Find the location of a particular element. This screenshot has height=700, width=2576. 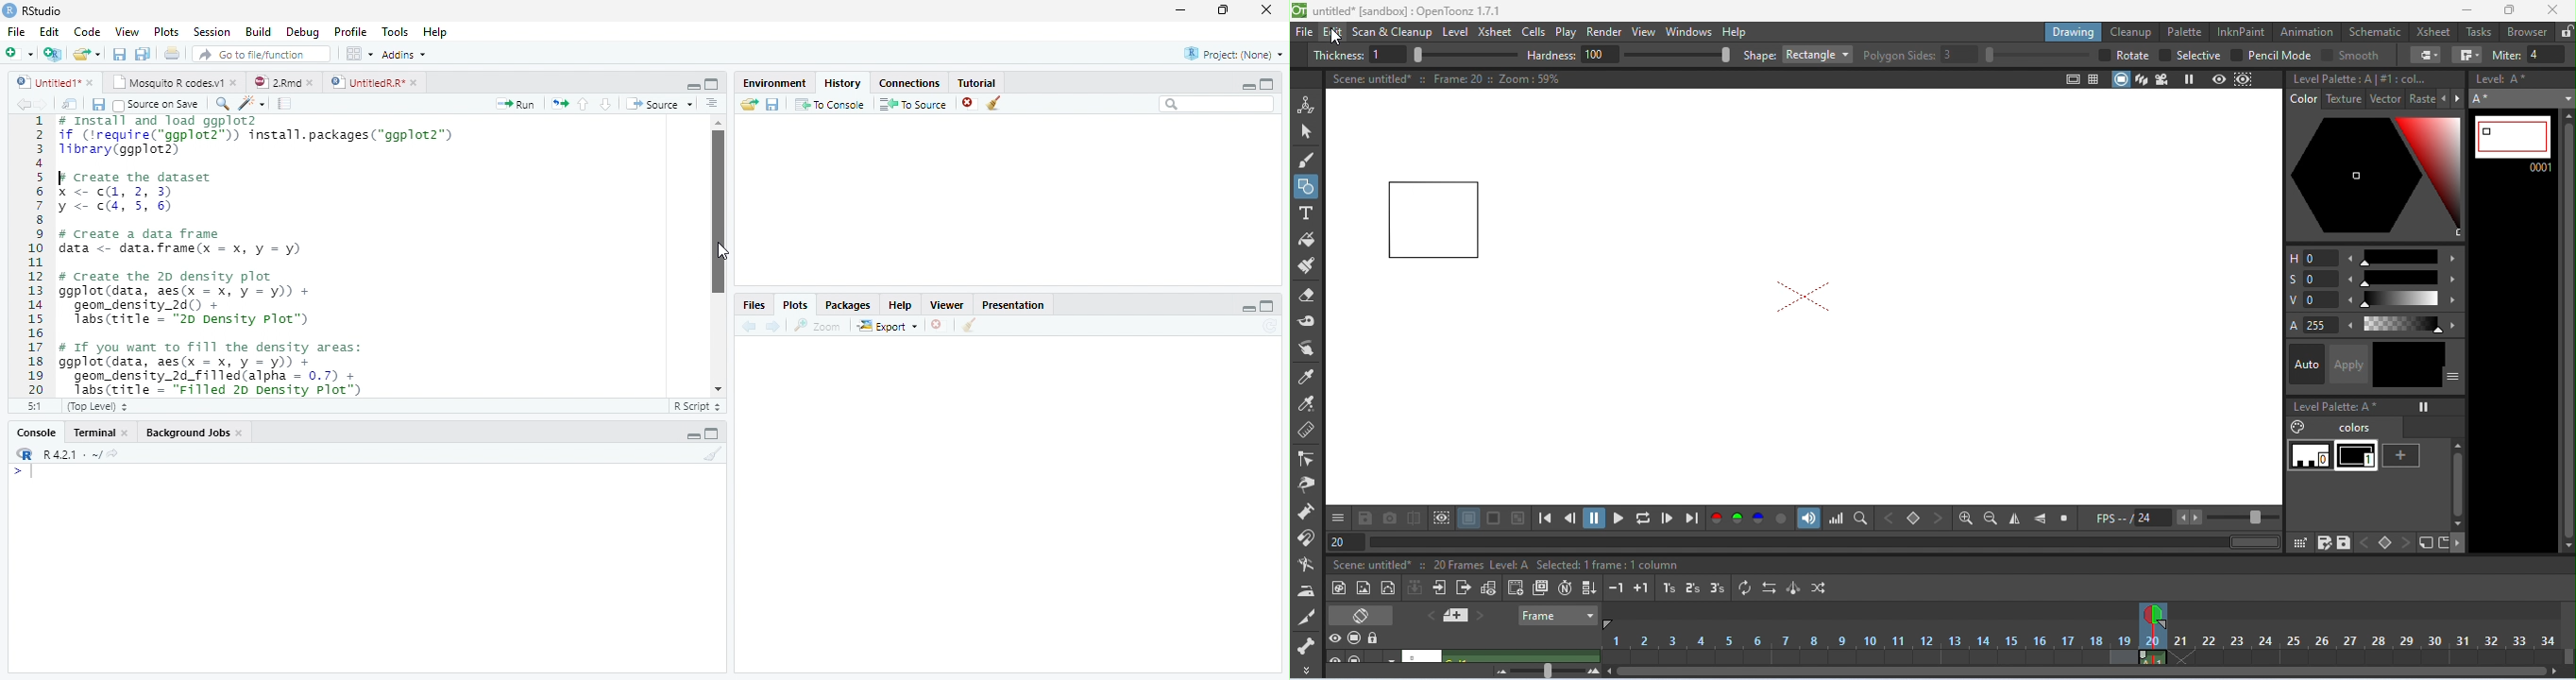

cursor is located at coordinates (1337, 36).